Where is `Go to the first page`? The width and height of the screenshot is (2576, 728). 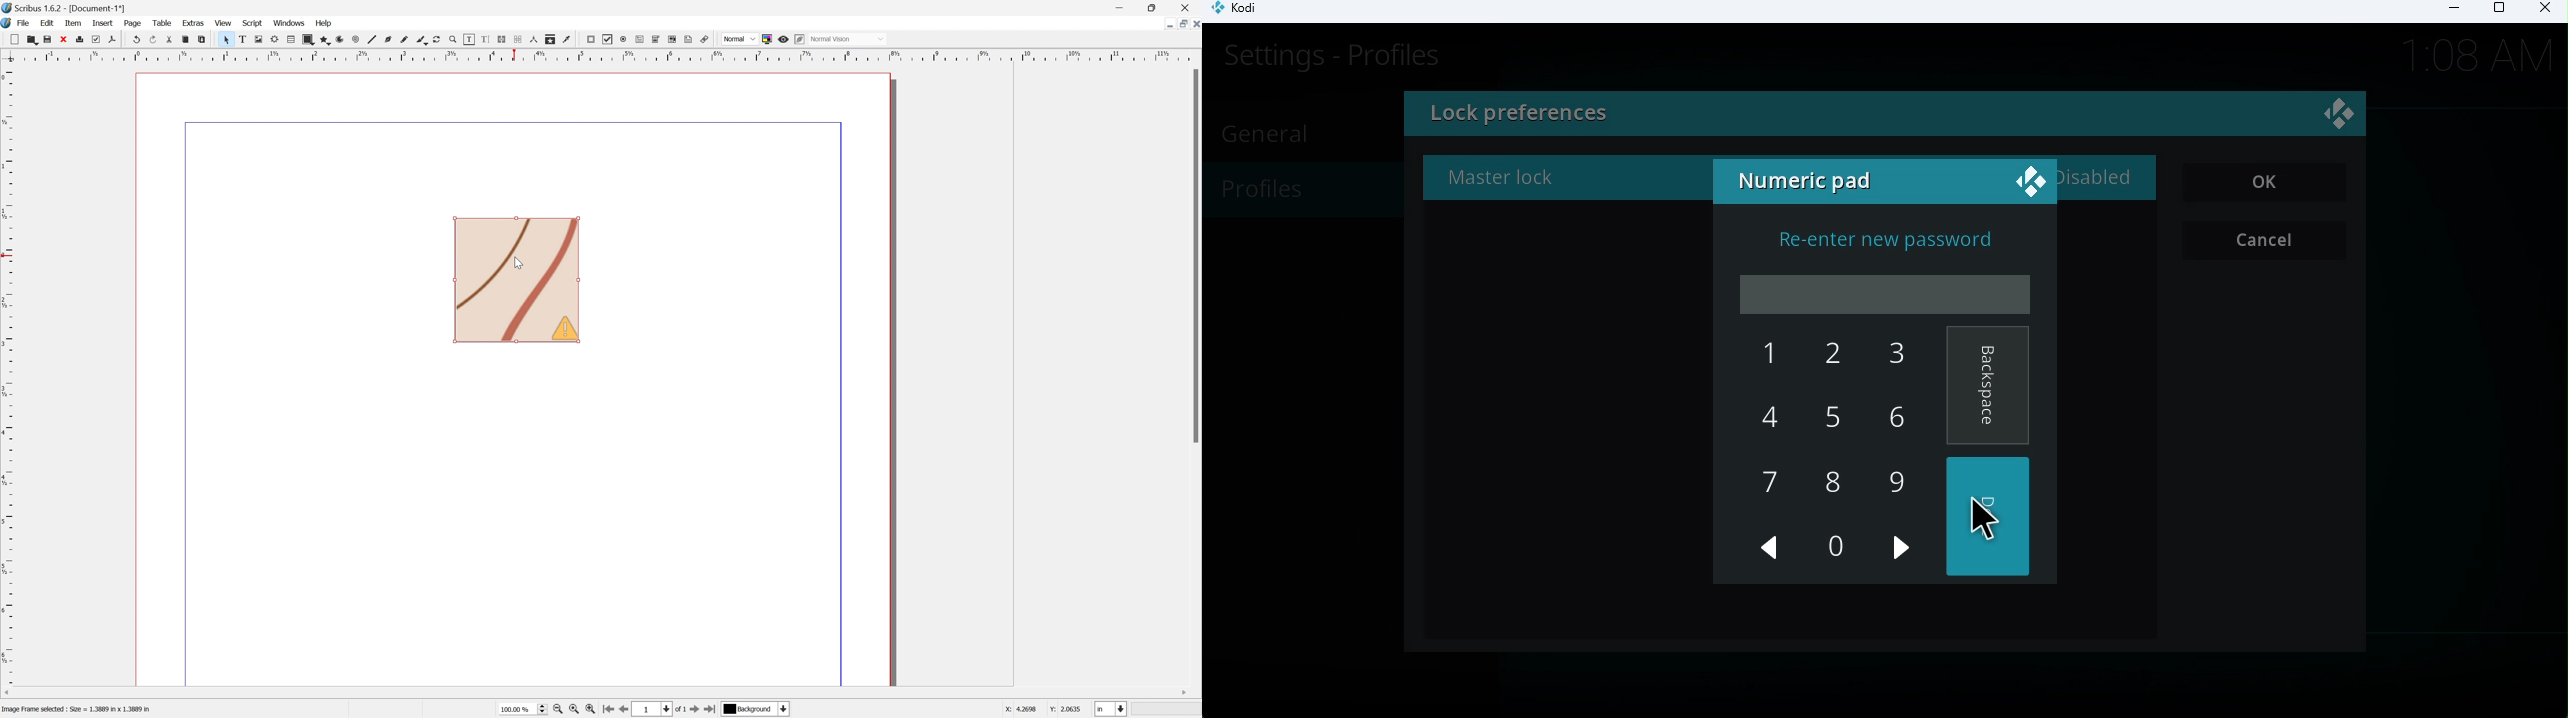 Go to the first page is located at coordinates (610, 710).